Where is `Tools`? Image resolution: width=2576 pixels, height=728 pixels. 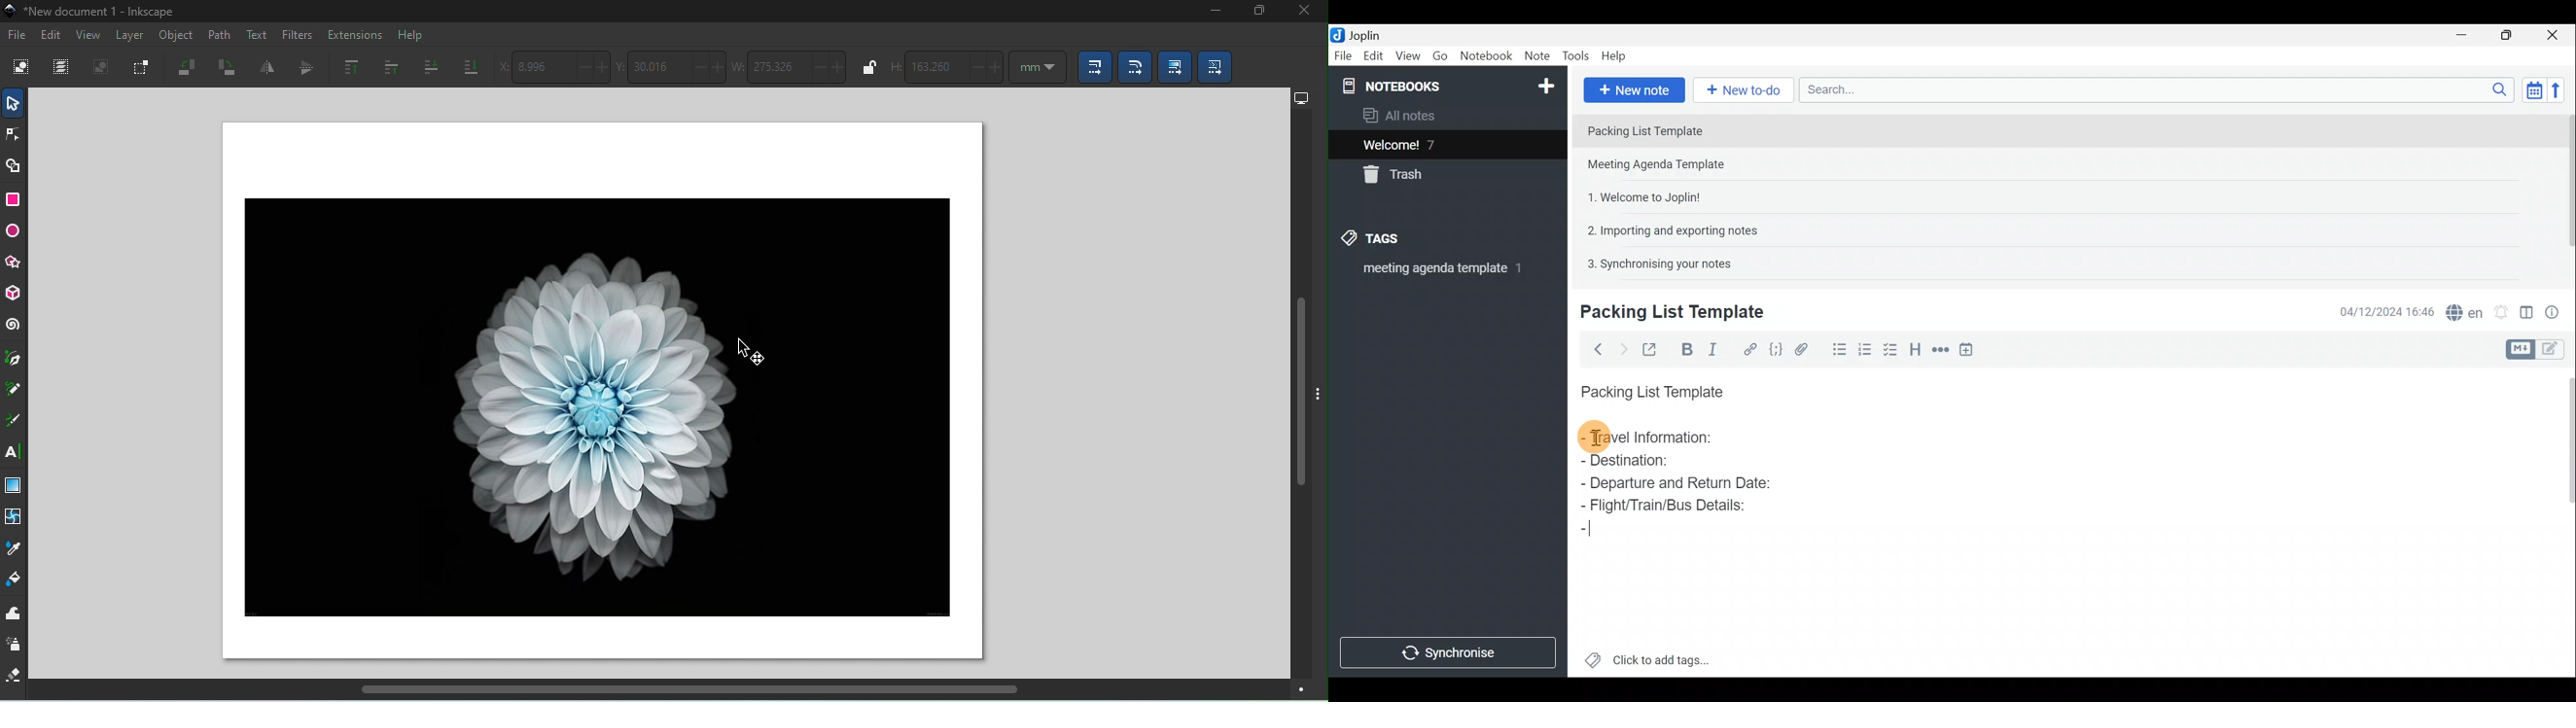 Tools is located at coordinates (1577, 57).